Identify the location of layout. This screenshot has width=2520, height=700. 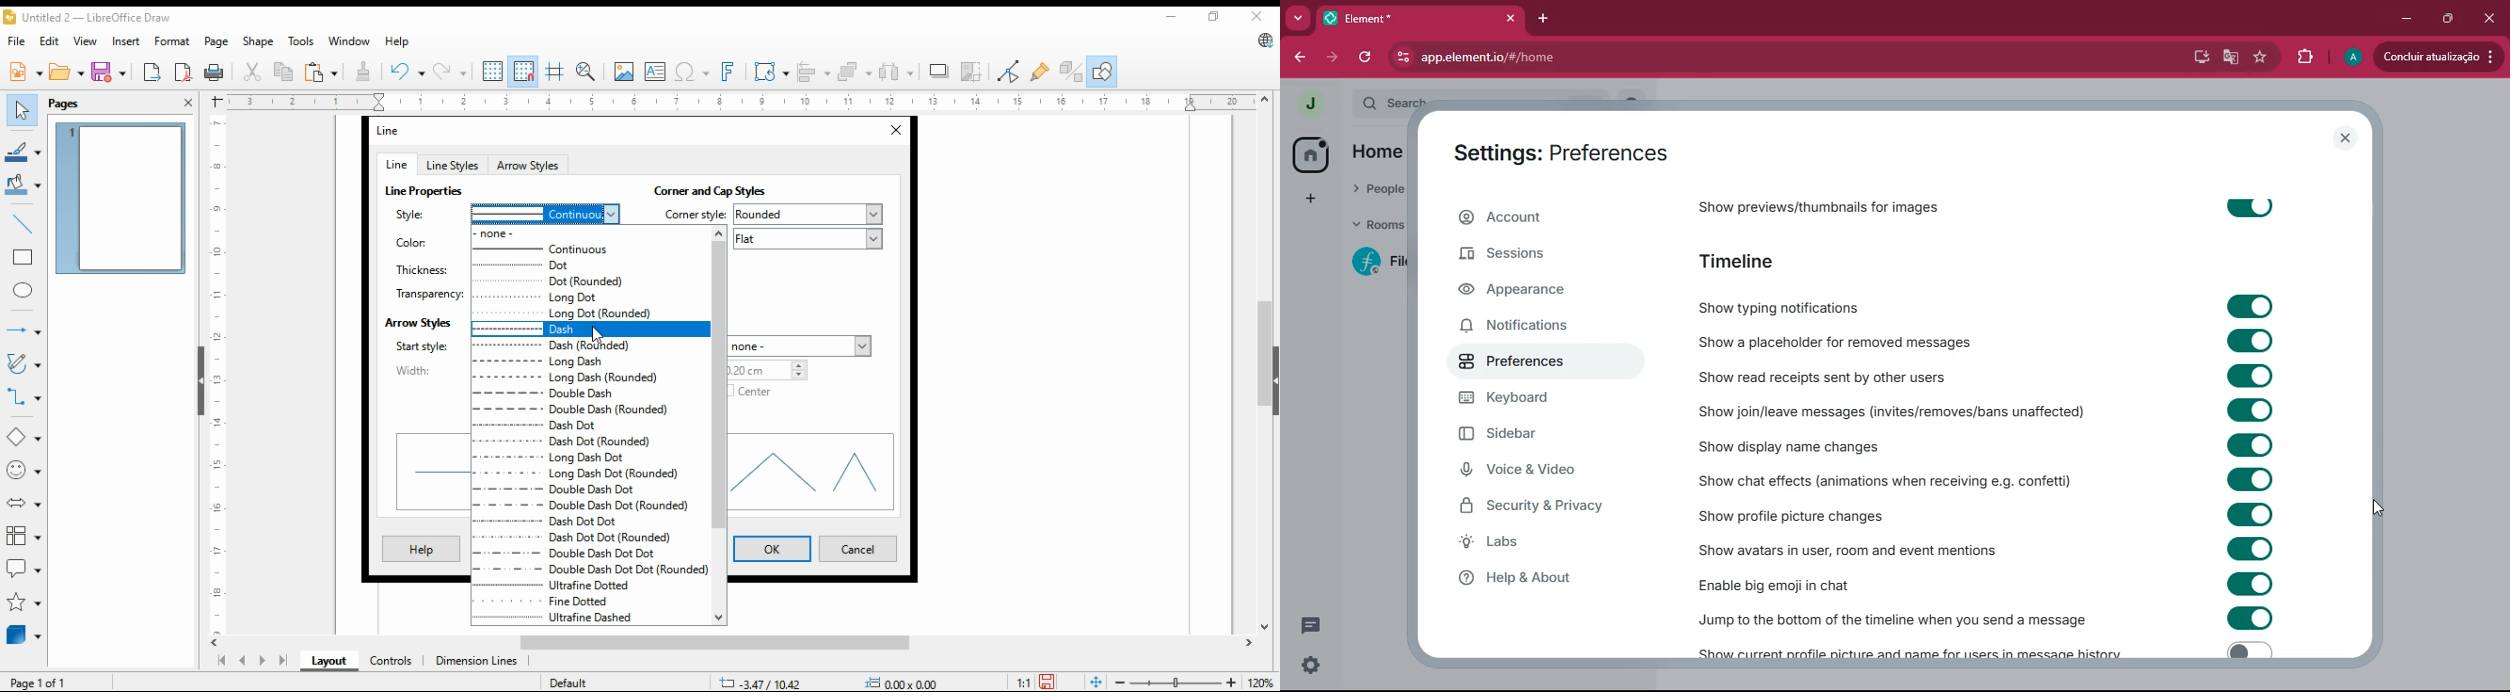
(330, 661).